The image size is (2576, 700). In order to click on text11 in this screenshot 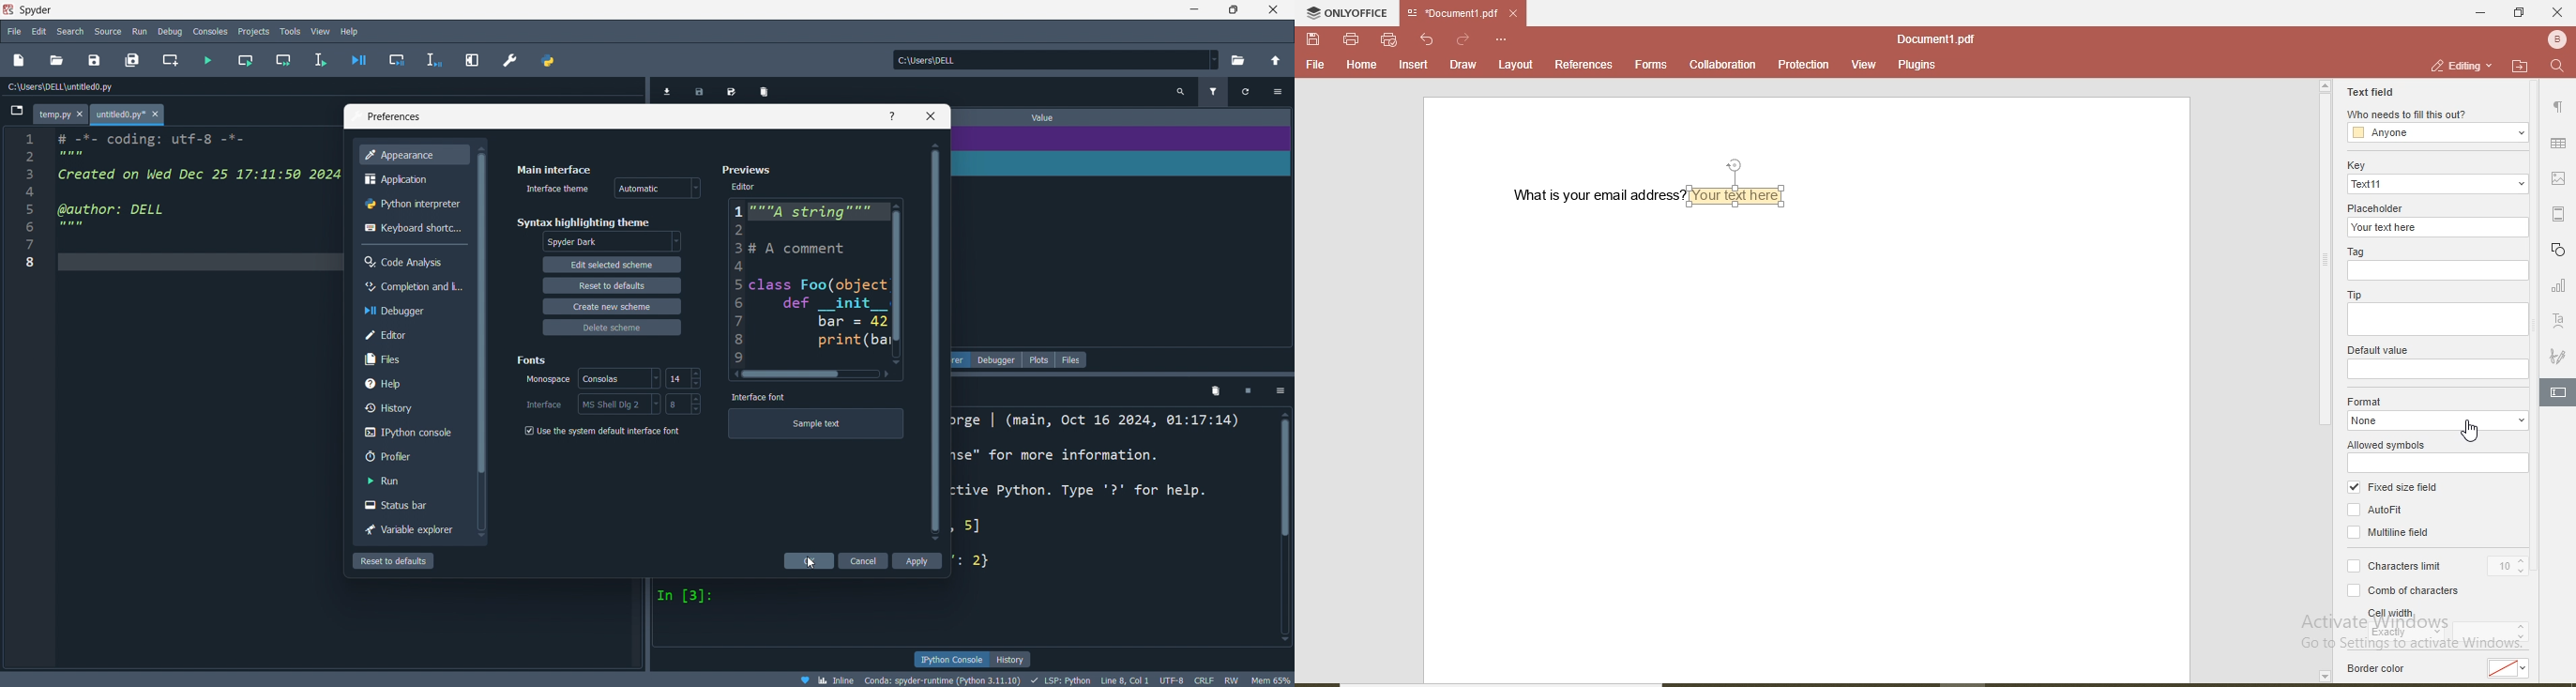, I will do `click(2437, 185)`.